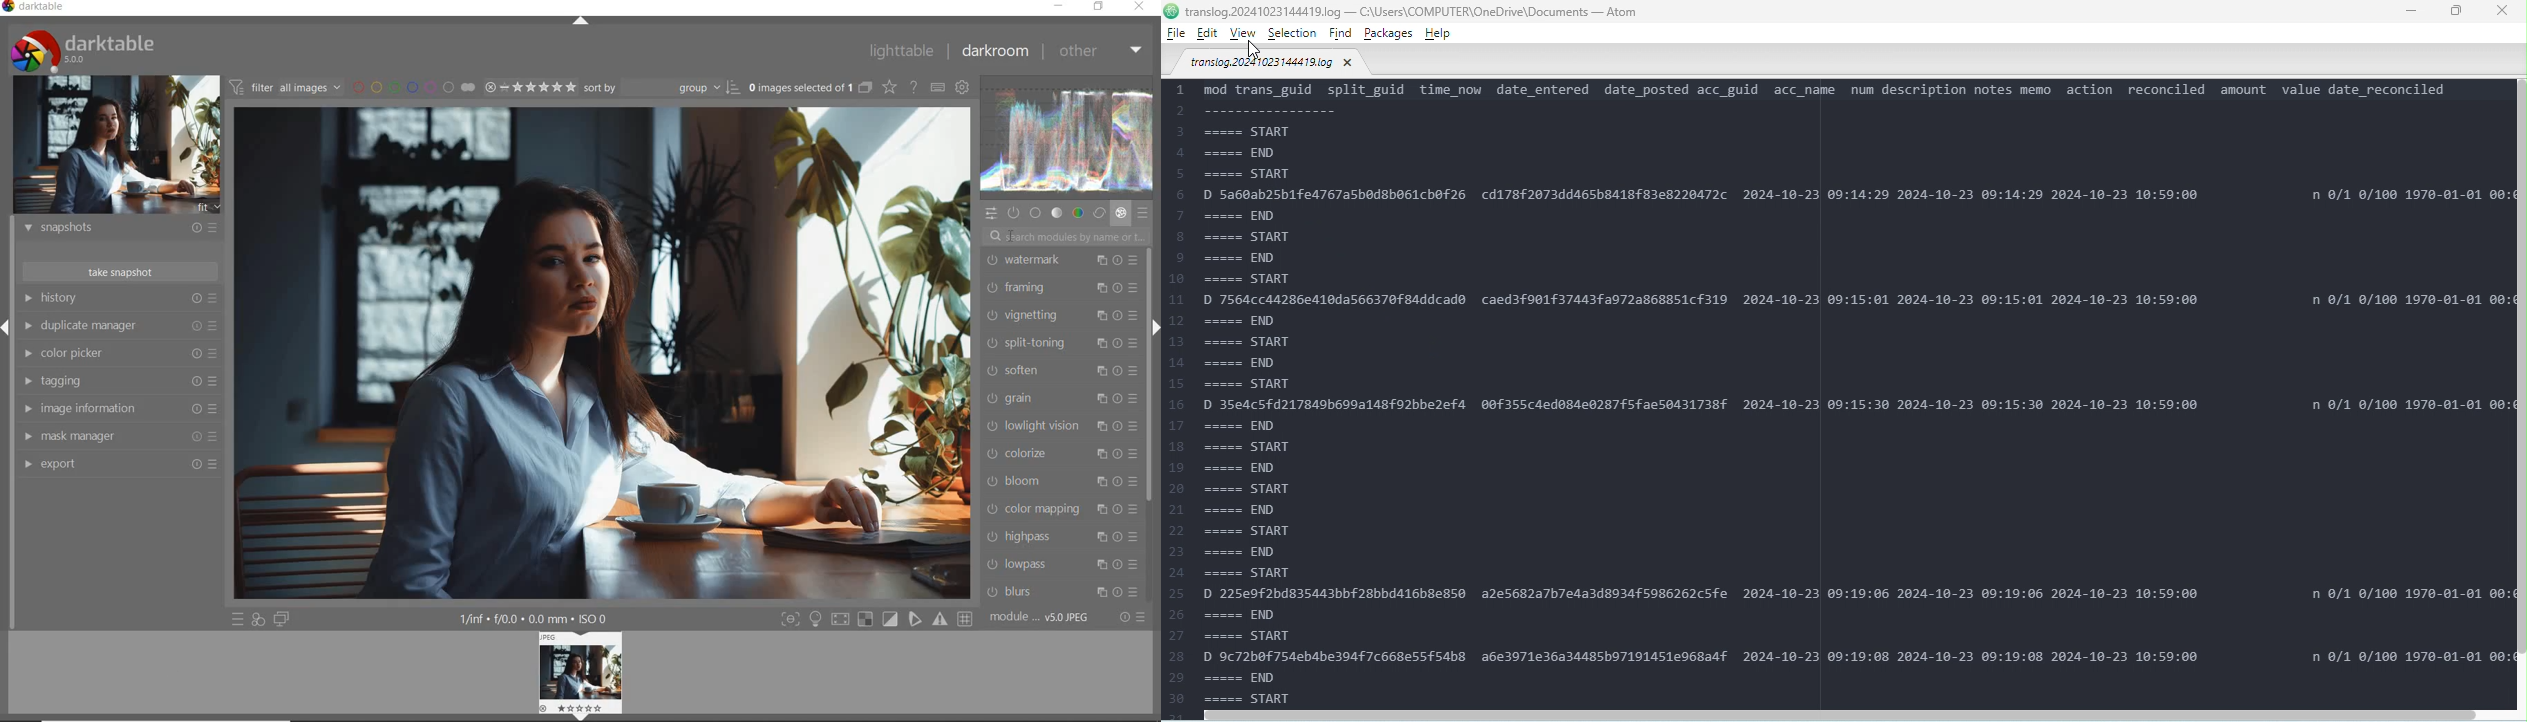 The height and width of the screenshot is (728, 2548). What do you see at coordinates (1063, 537) in the screenshot?
I see `highpass` at bounding box center [1063, 537].